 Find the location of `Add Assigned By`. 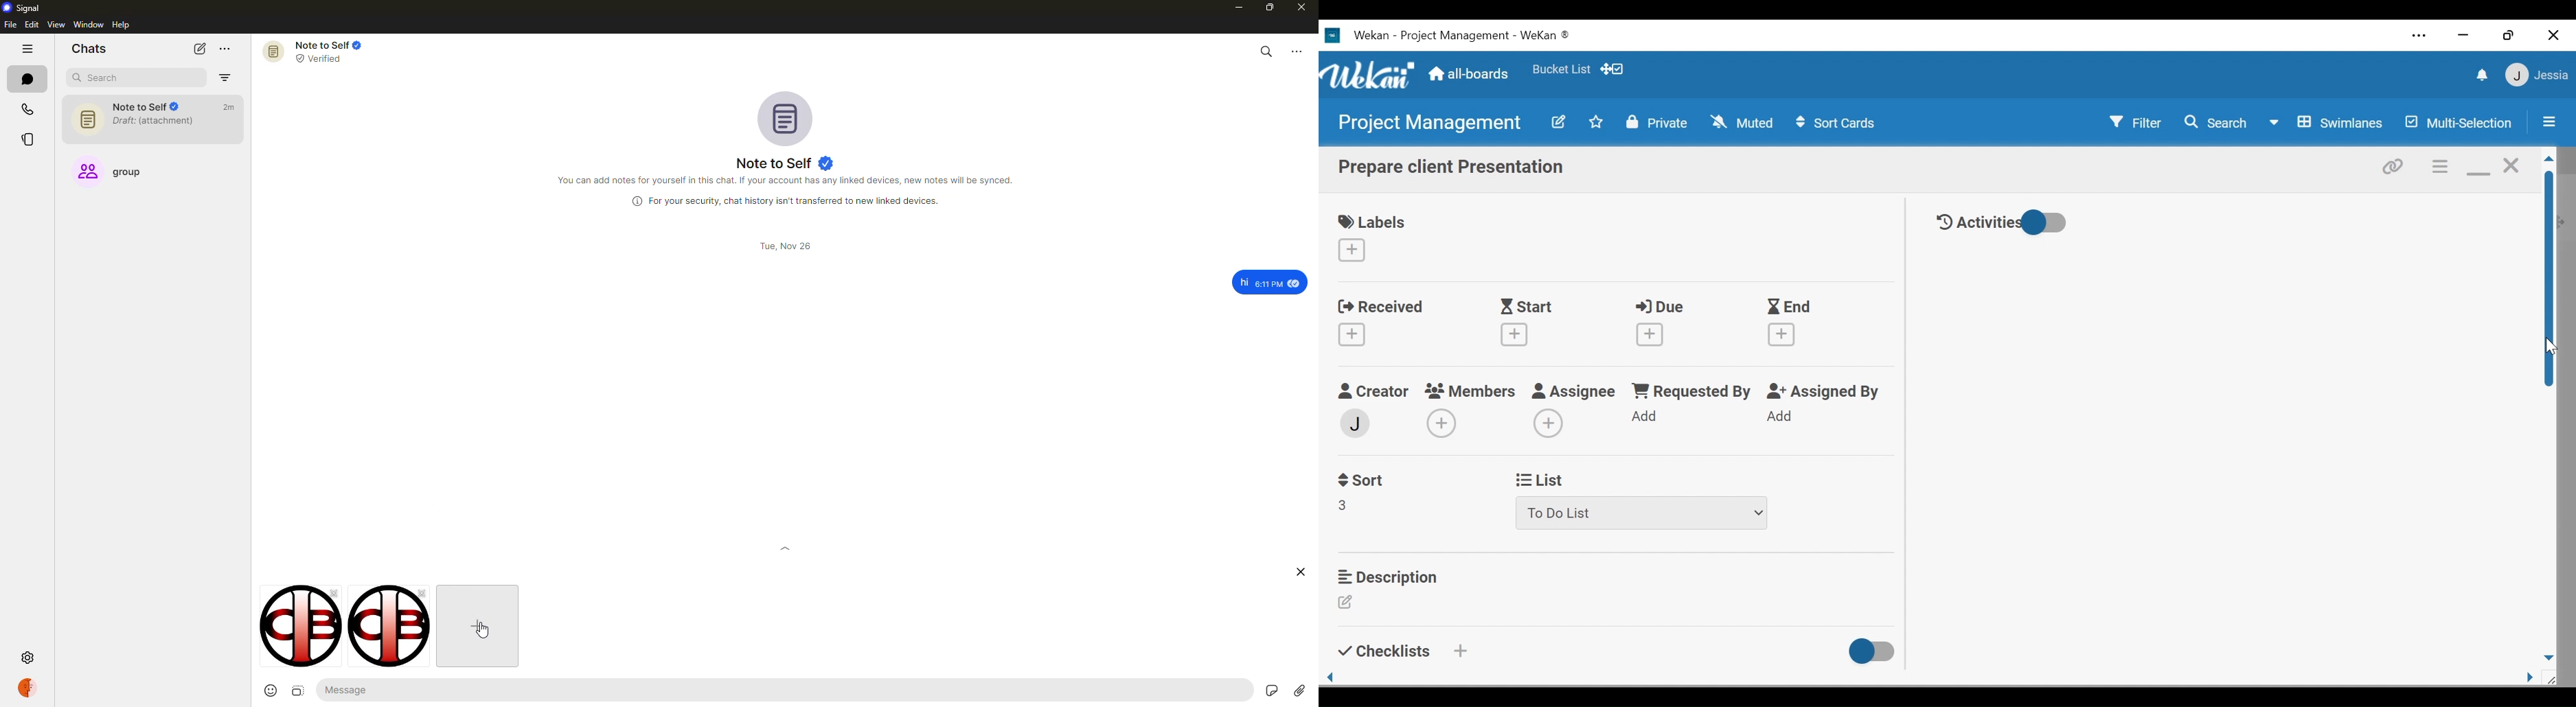

Add Assigned By is located at coordinates (1780, 416).